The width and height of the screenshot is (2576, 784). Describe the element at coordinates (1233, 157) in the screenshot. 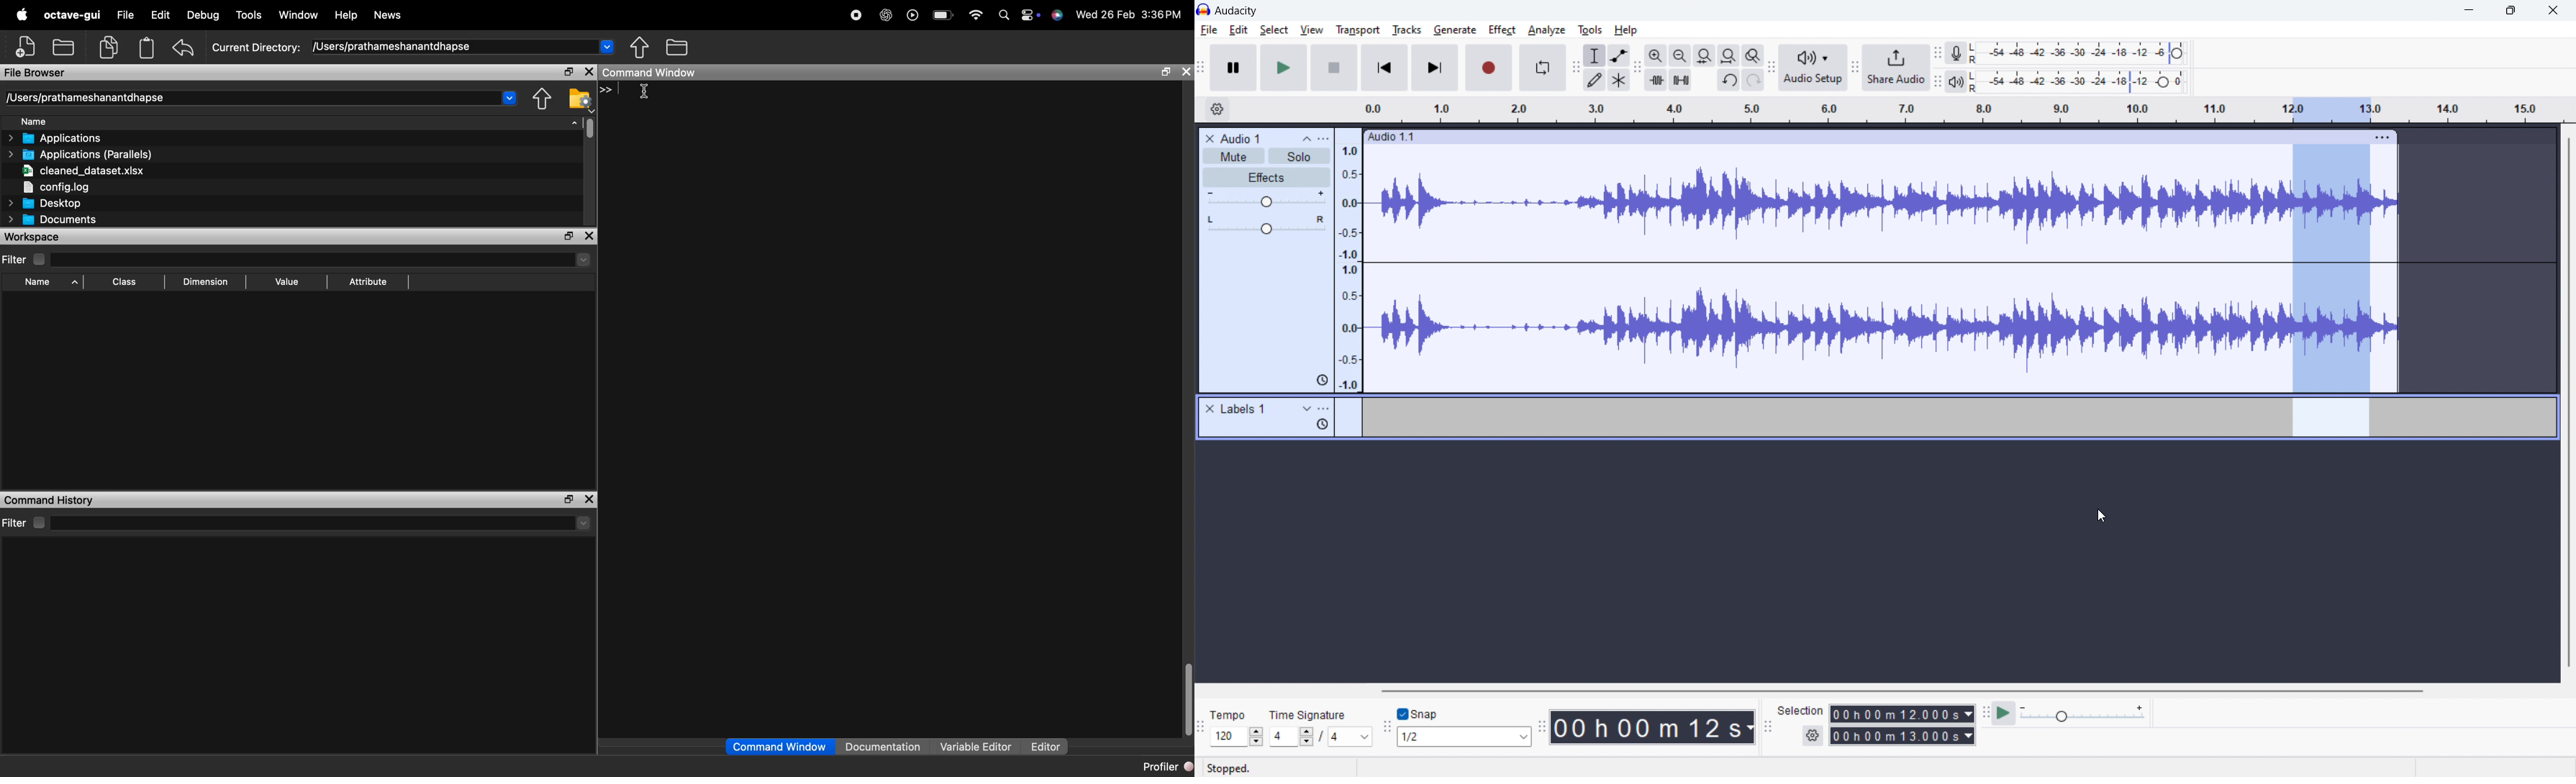

I see `mute` at that location.